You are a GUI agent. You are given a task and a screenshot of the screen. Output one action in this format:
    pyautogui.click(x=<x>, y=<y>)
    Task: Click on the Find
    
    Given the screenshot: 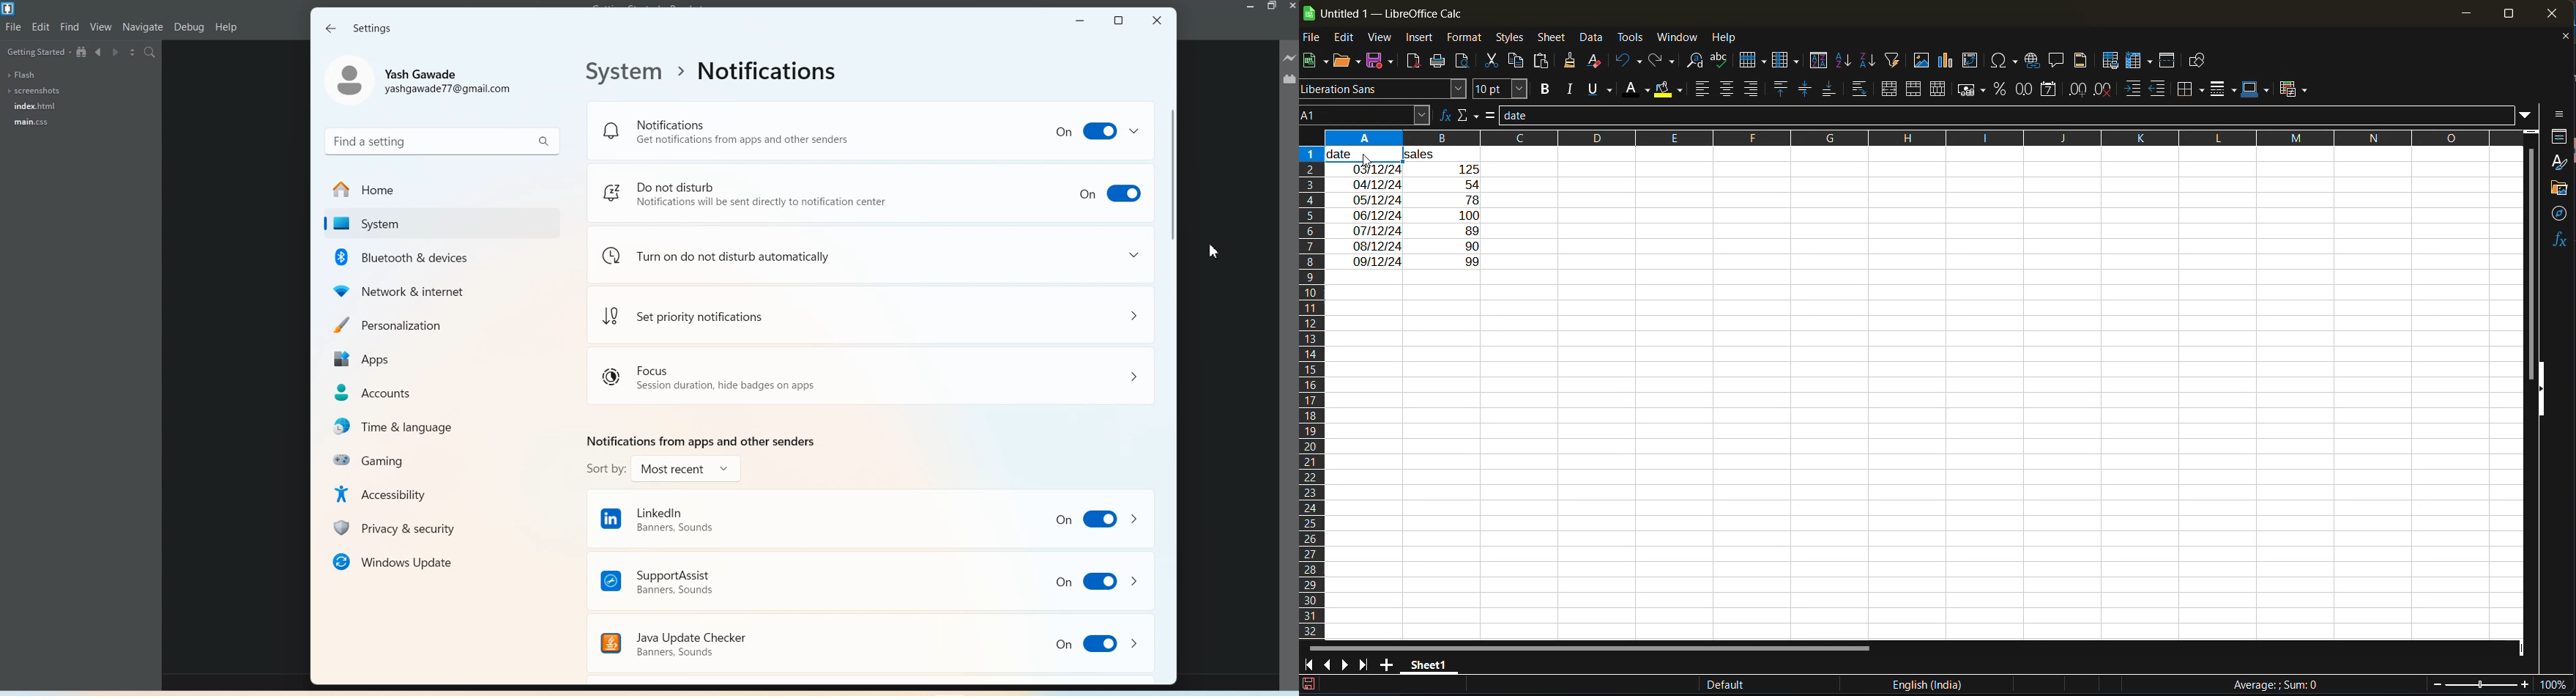 What is the action you would take?
    pyautogui.click(x=70, y=26)
    